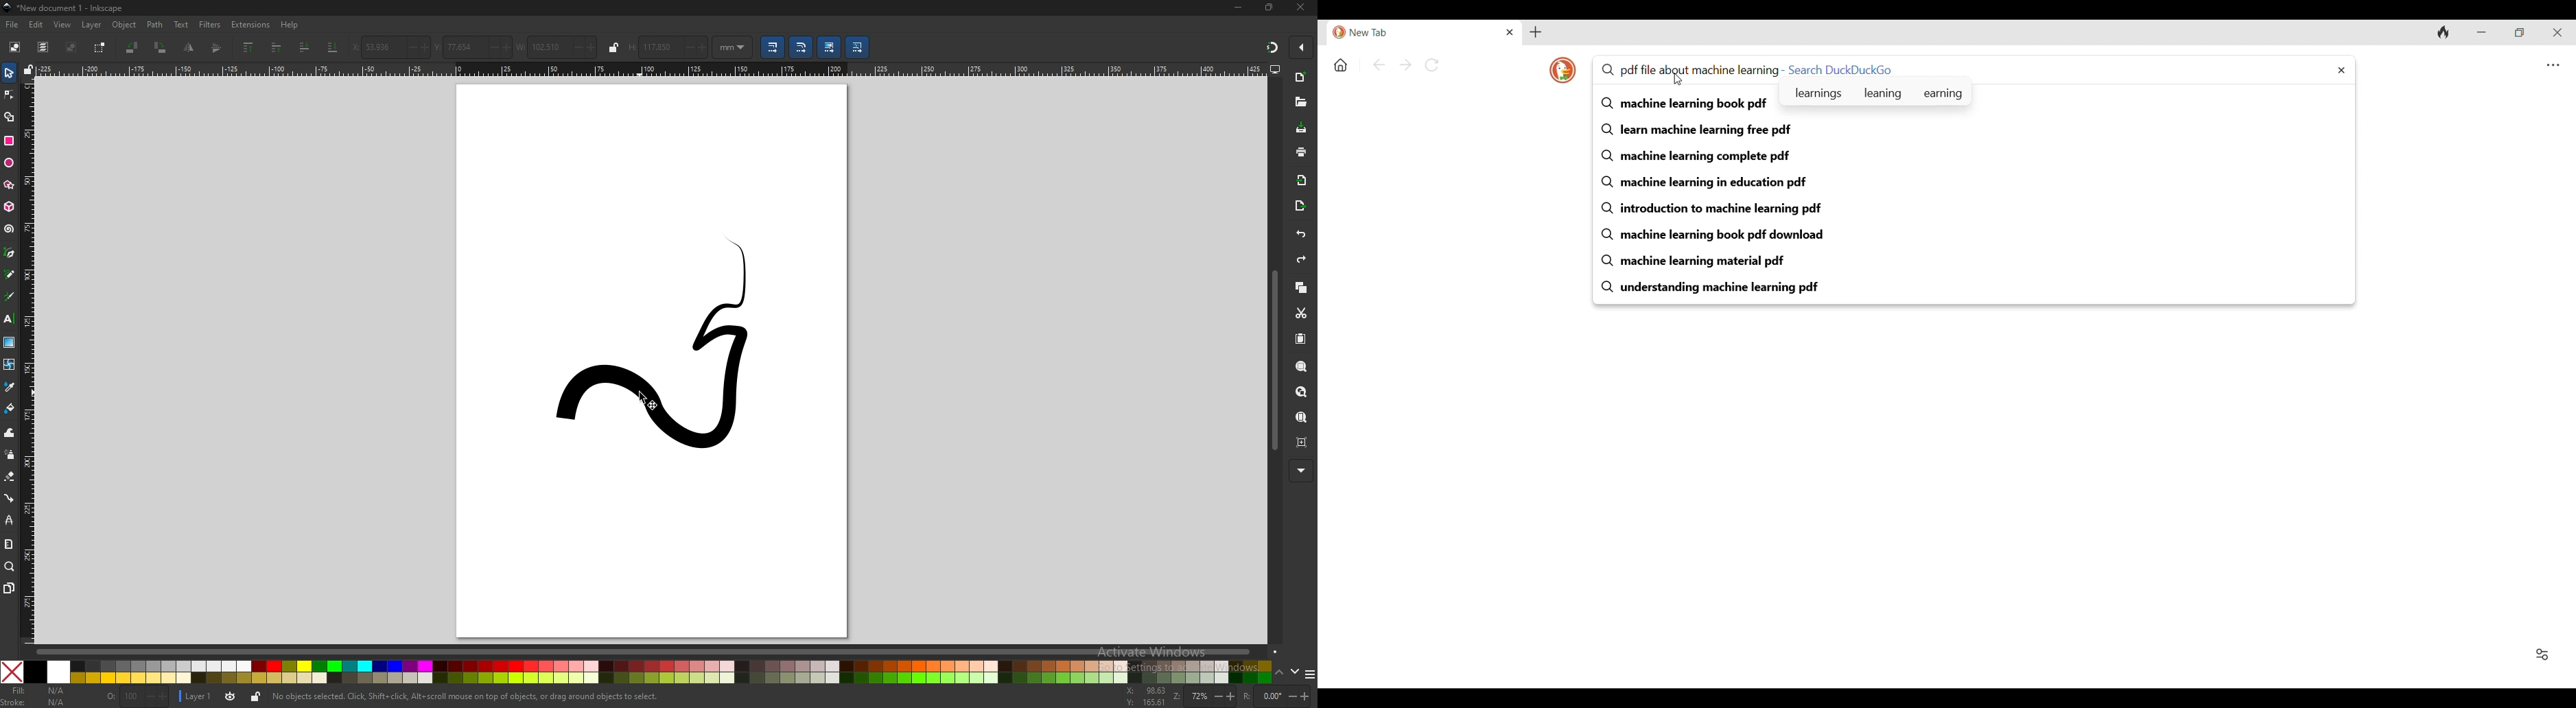 The width and height of the screenshot is (2576, 728). I want to click on zoom selection, so click(1302, 366).